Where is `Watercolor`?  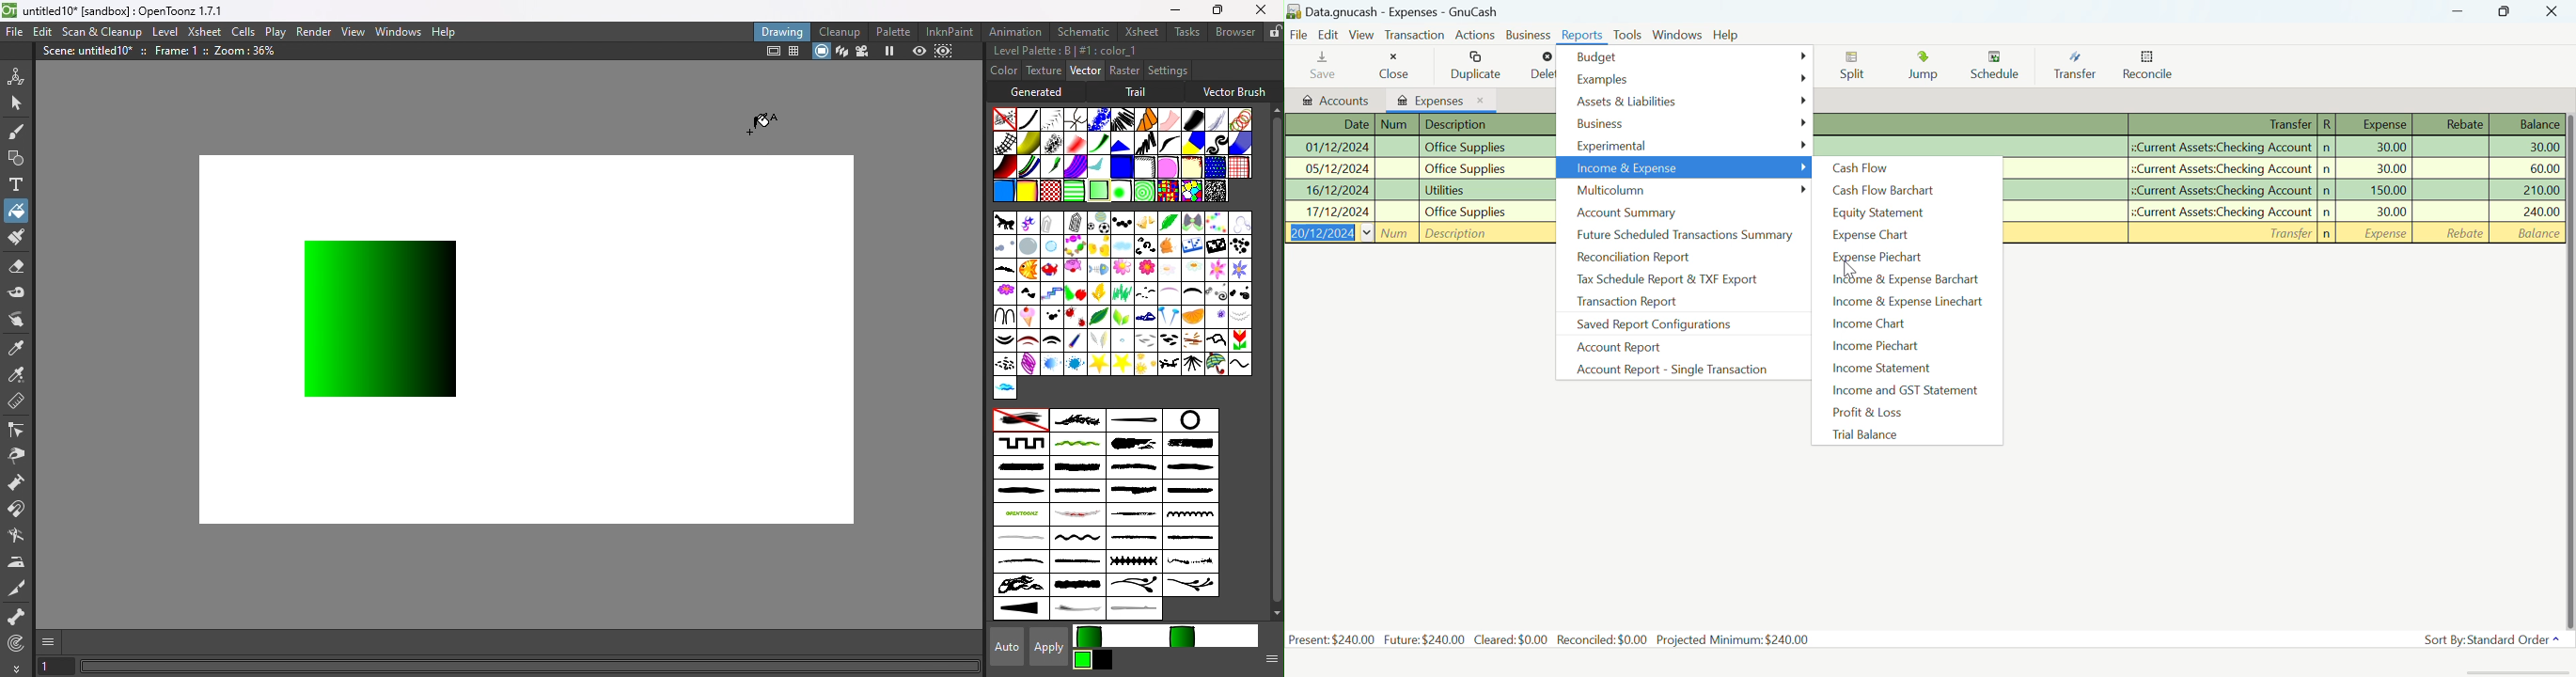 Watercolor is located at coordinates (1238, 143).